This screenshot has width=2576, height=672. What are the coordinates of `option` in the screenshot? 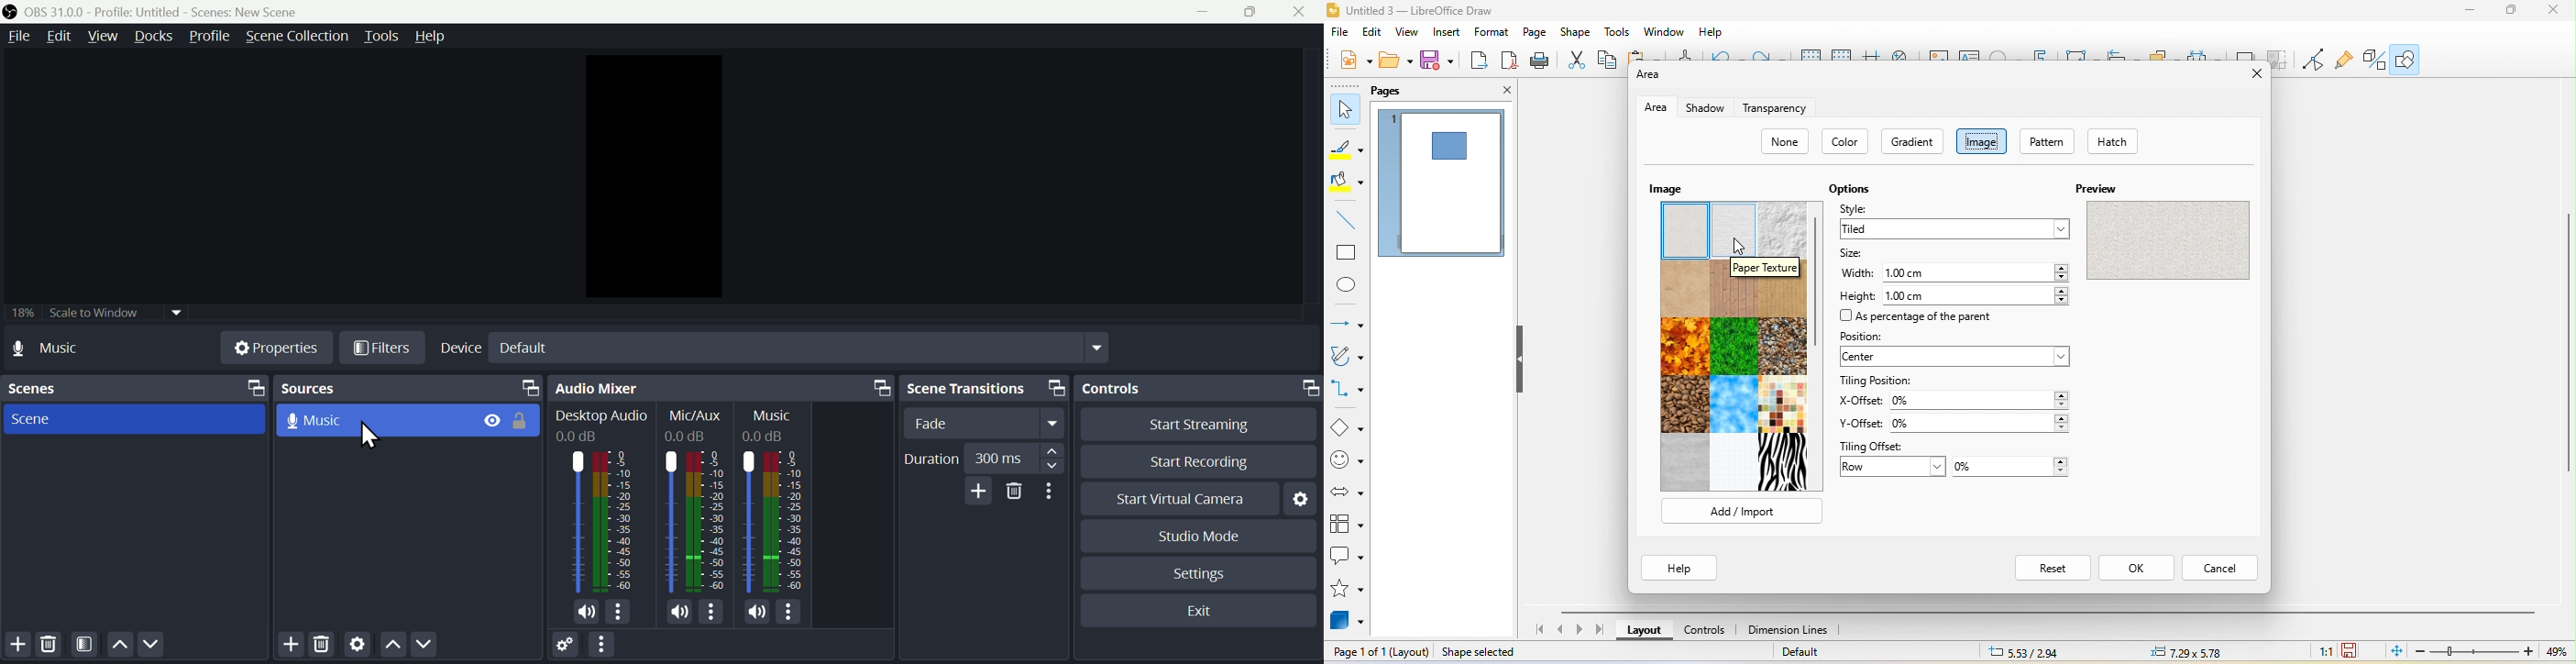 It's located at (1852, 186).